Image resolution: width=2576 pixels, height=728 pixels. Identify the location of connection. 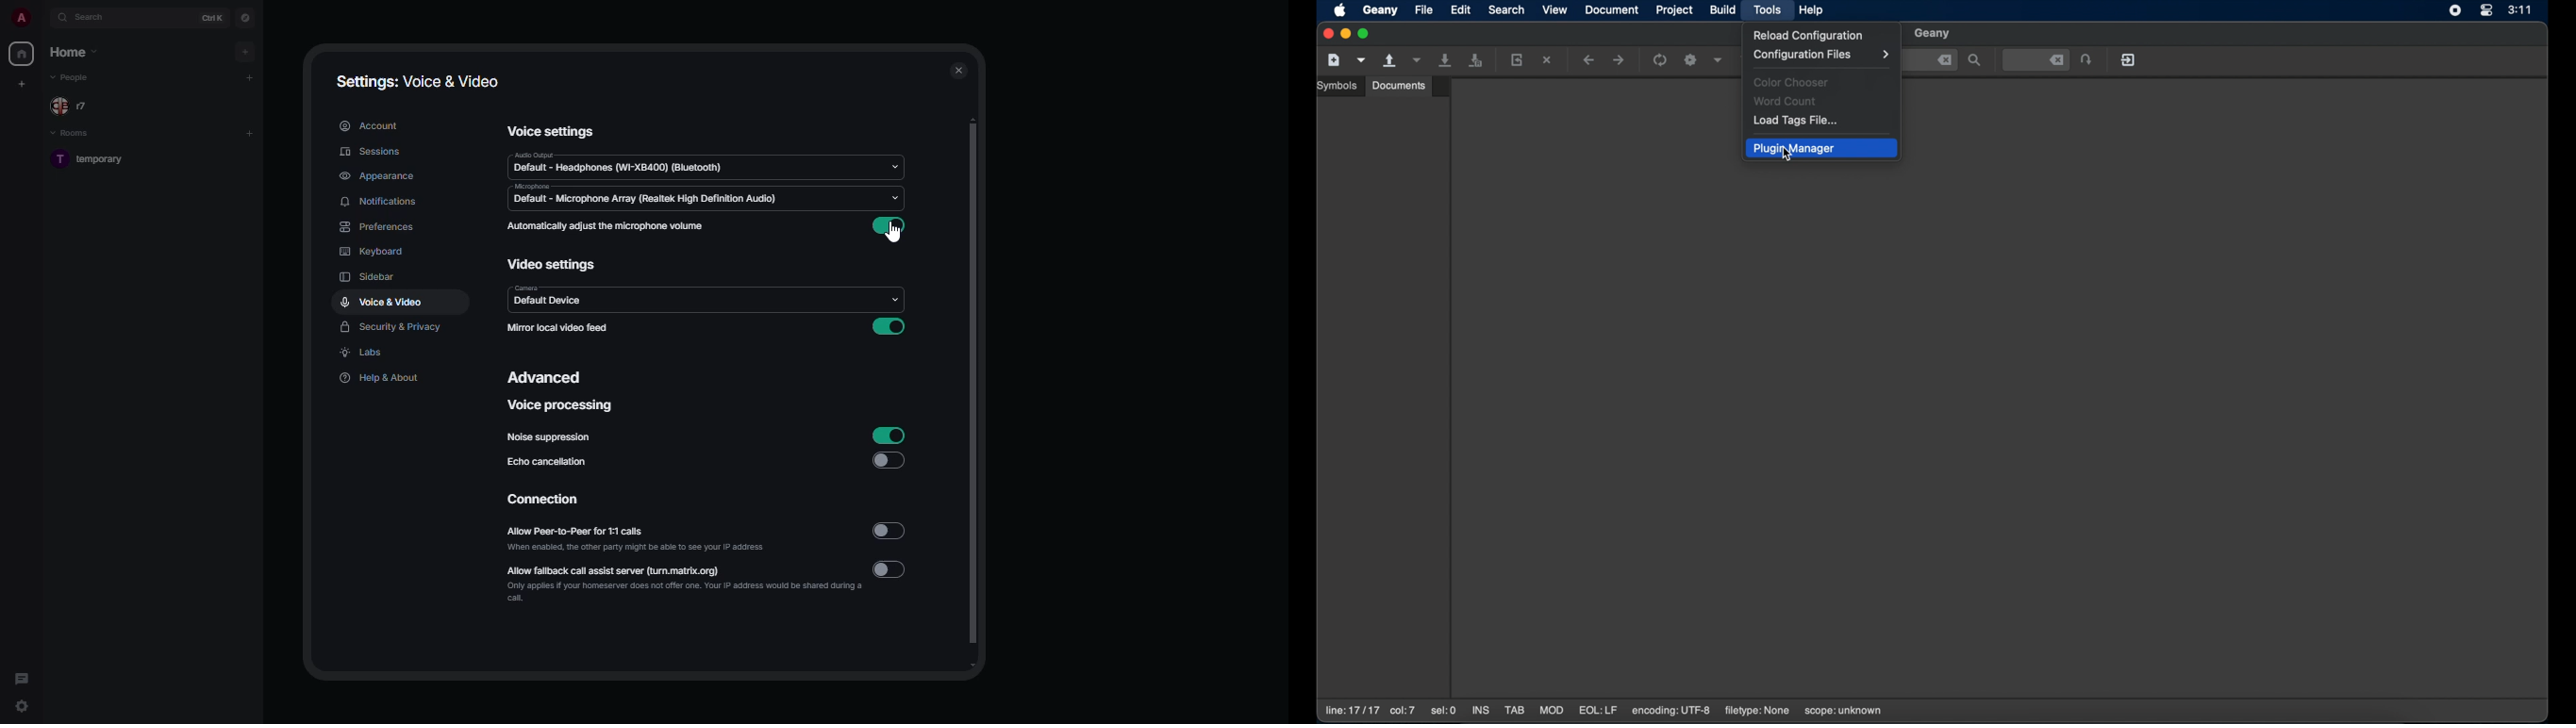
(542, 499).